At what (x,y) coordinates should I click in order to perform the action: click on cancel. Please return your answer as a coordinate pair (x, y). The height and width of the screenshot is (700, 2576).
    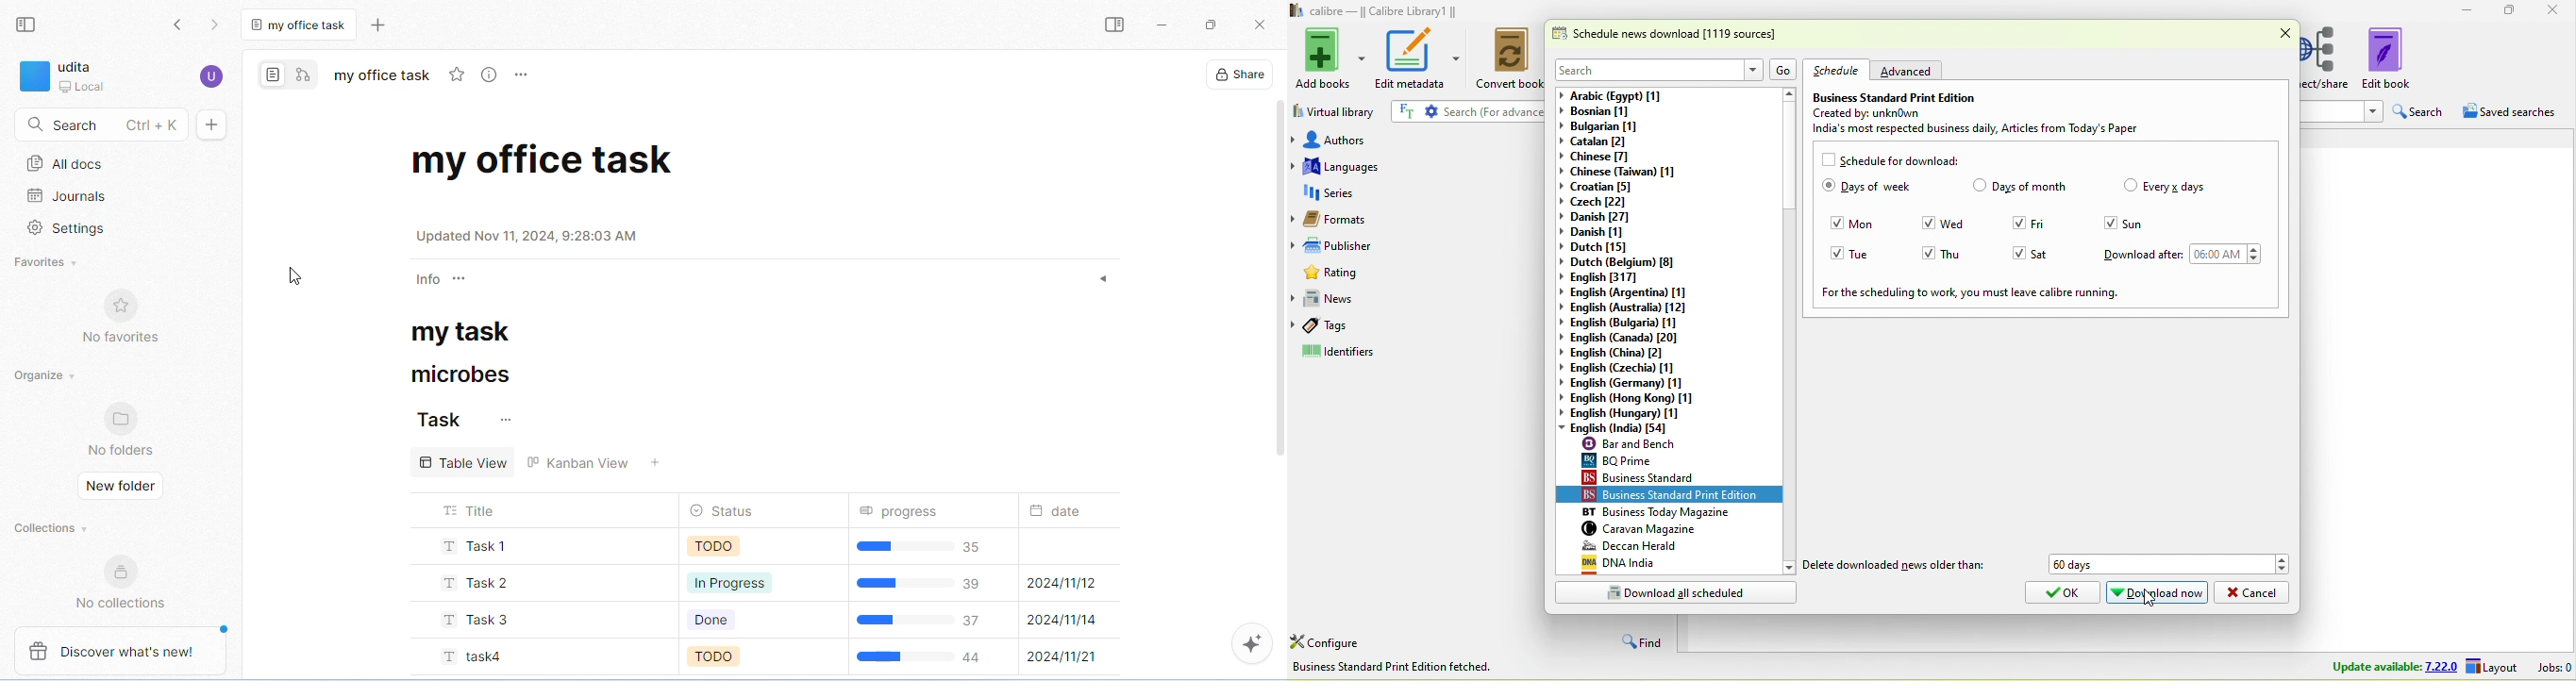
    Looking at the image, I should click on (2254, 592).